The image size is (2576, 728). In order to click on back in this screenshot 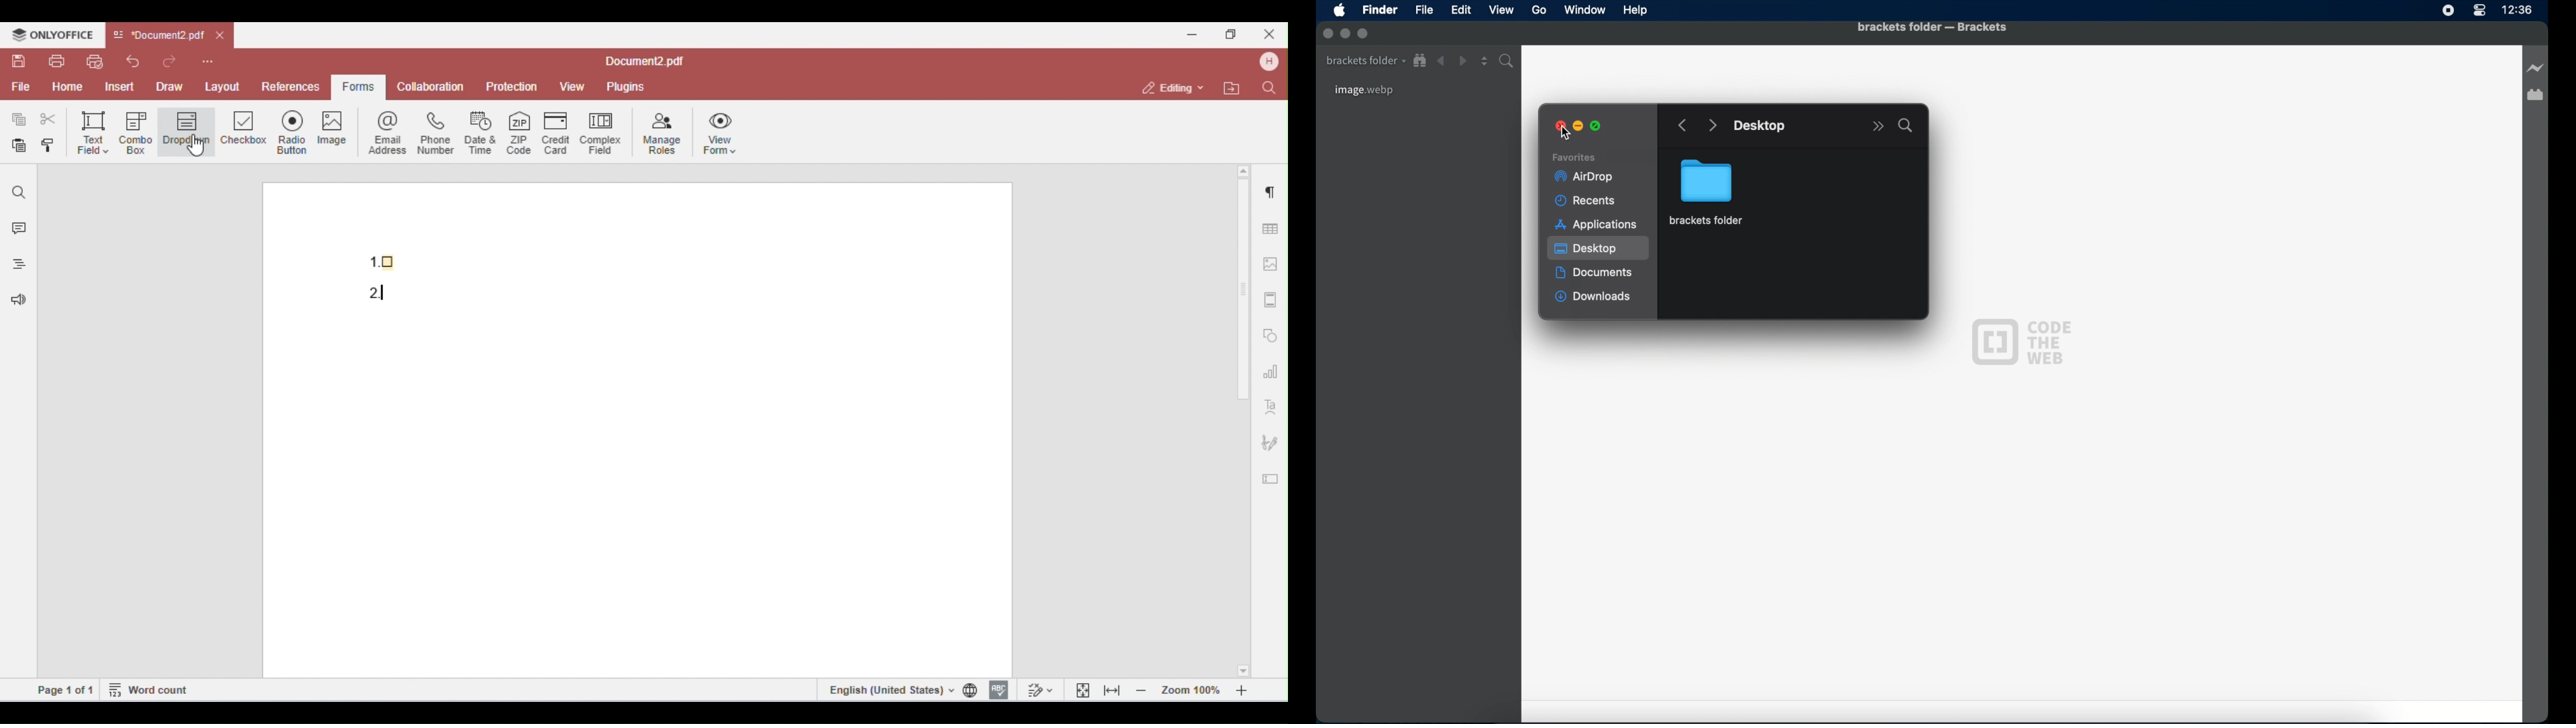, I will do `click(1441, 61)`.